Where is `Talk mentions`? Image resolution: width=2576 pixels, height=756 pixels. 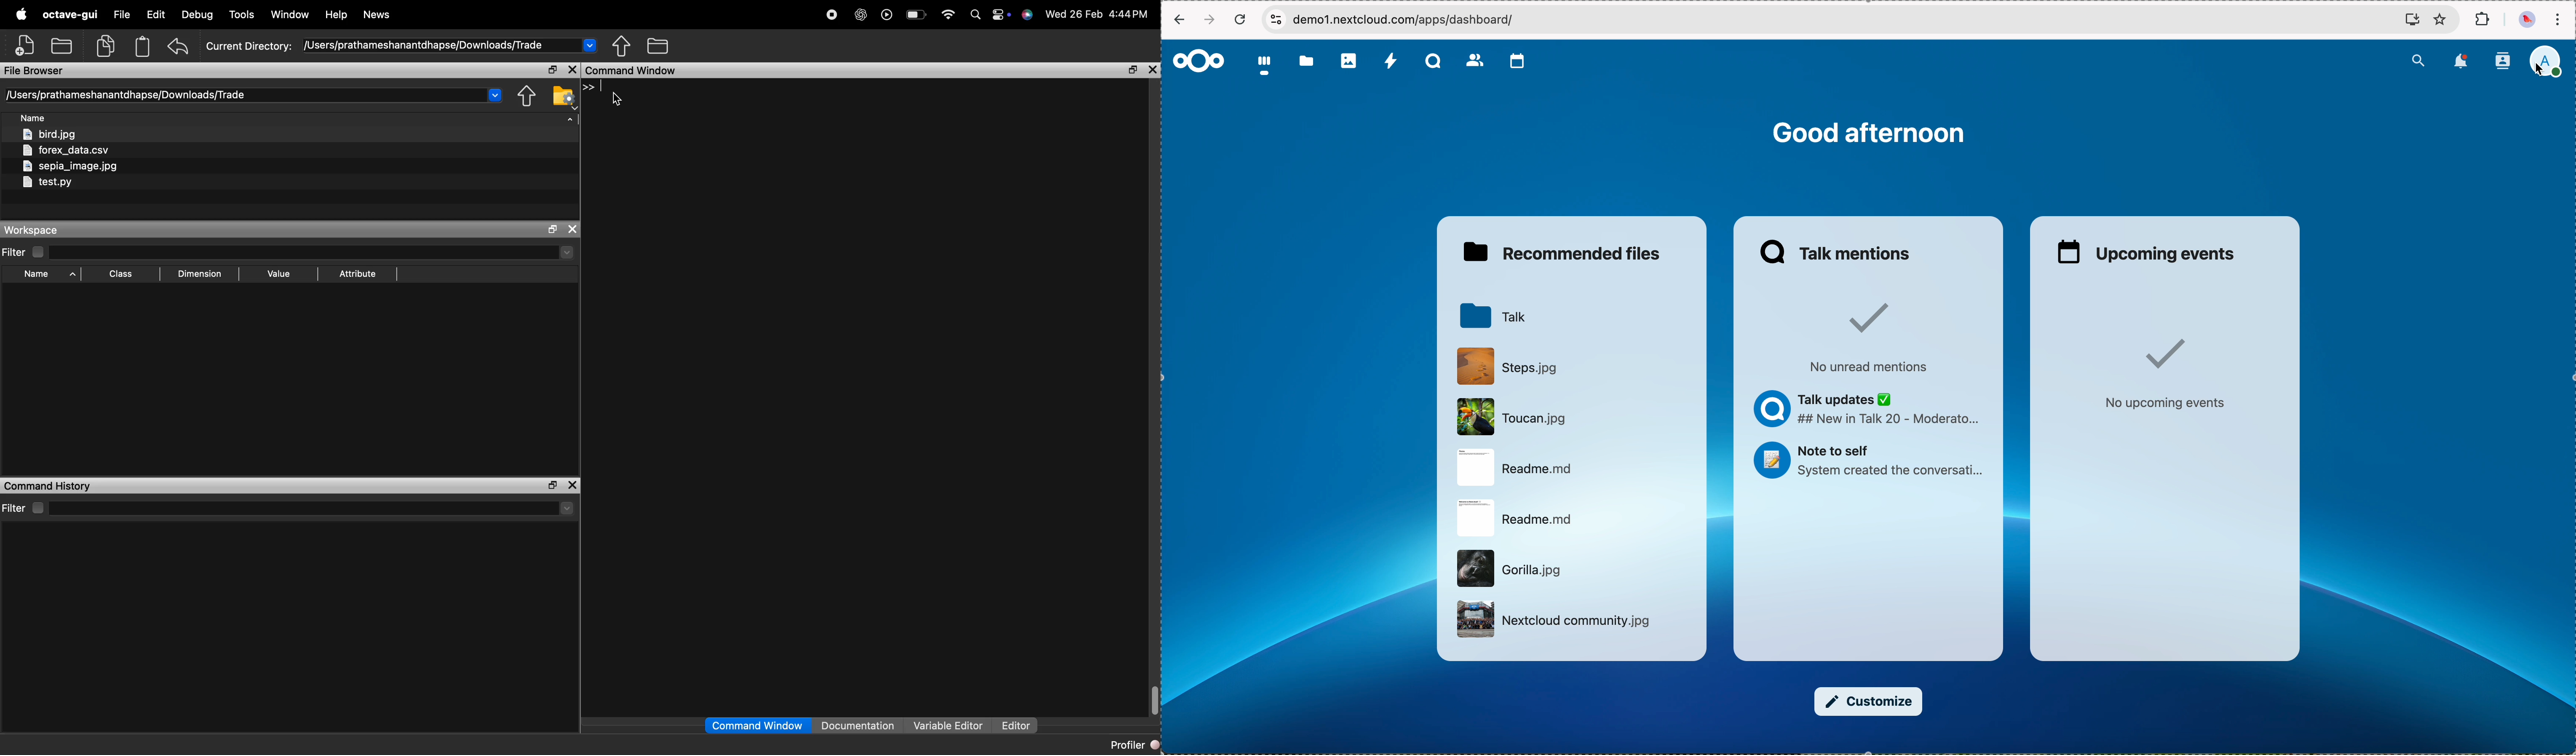
Talk mentions is located at coordinates (1837, 252).